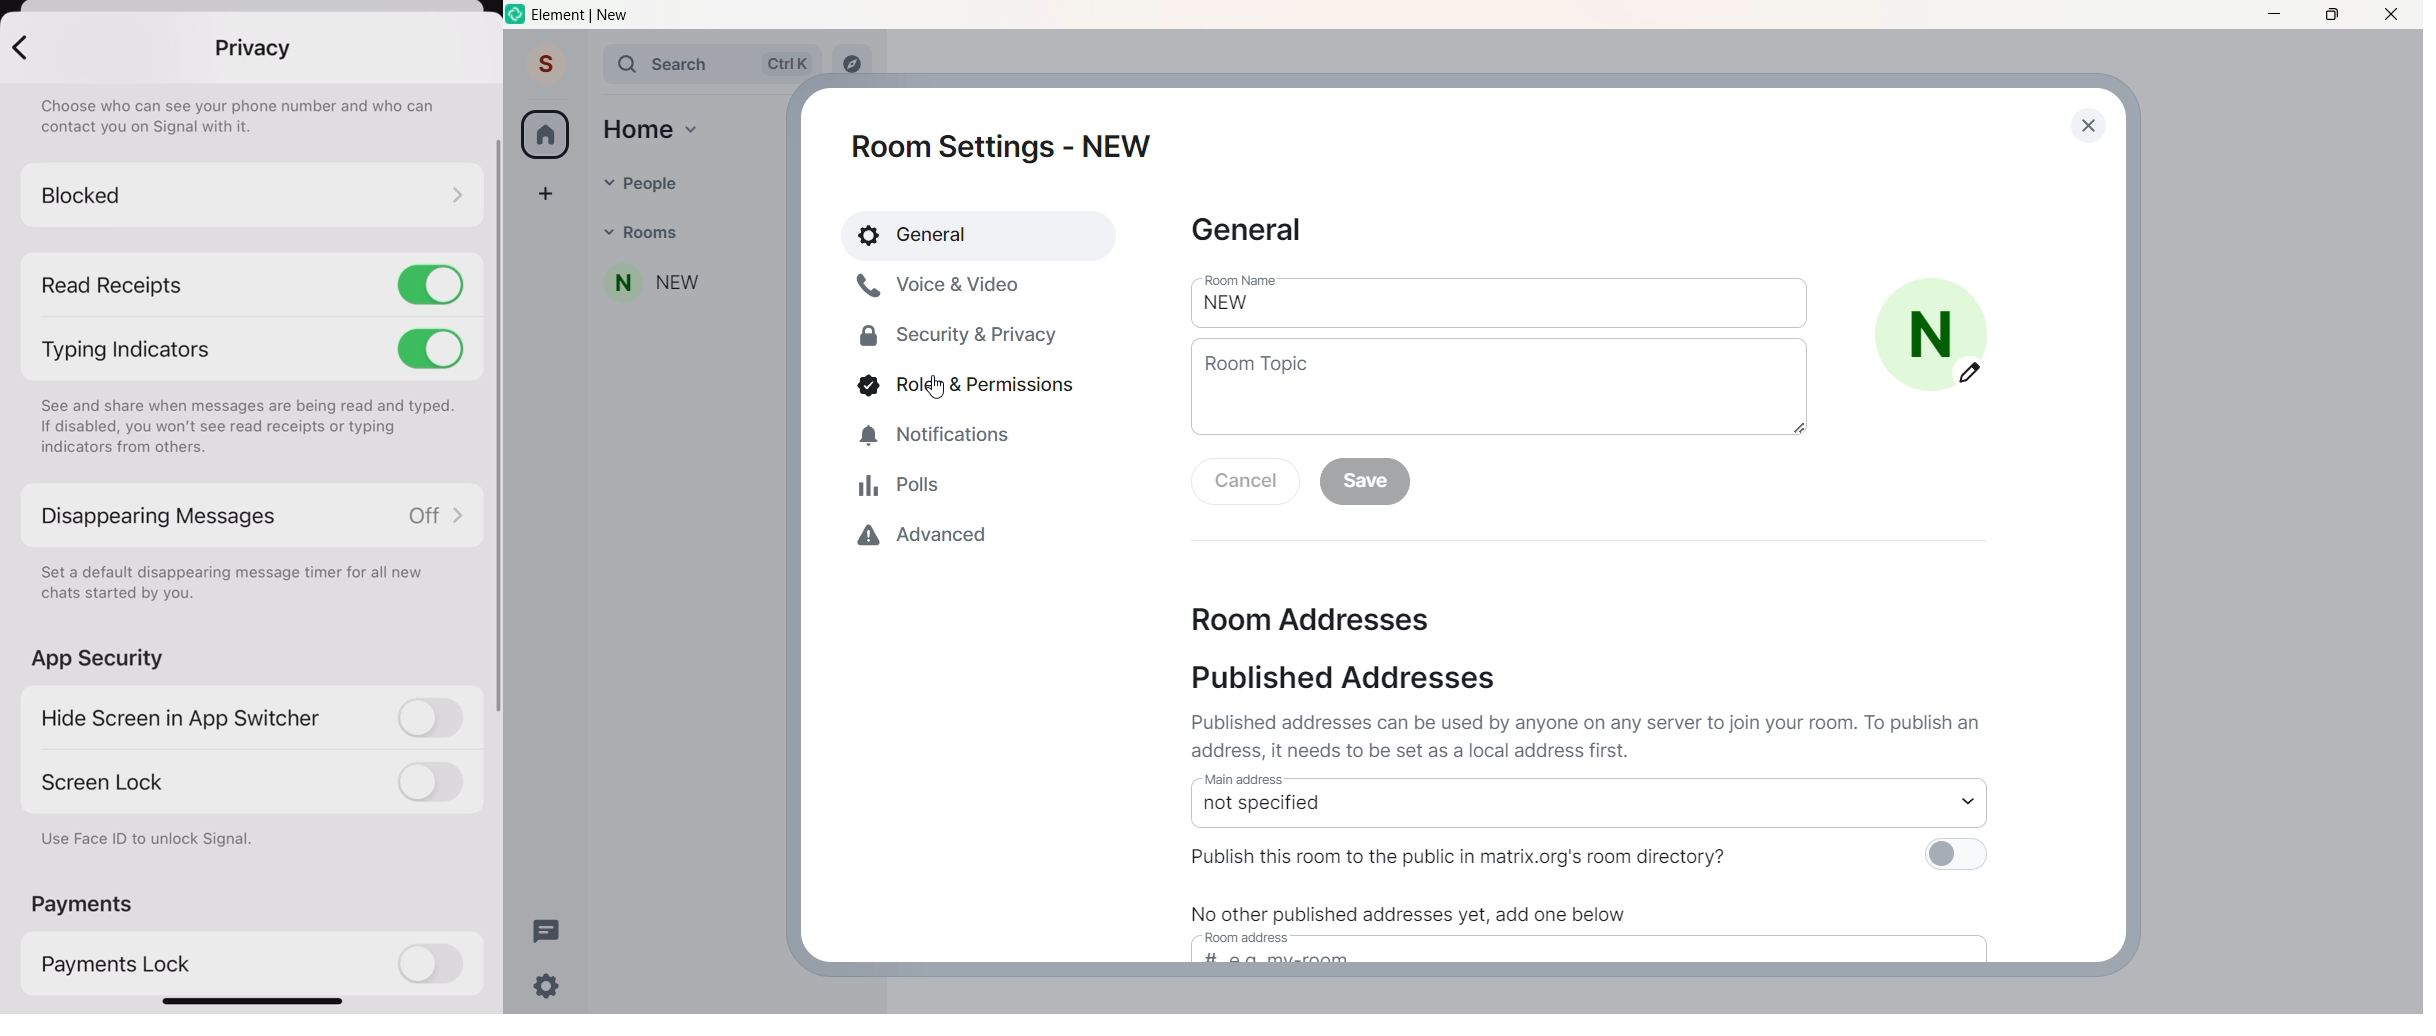 Image resolution: width=2436 pixels, height=1036 pixels. Describe the element at coordinates (1501, 301) in the screenshot. I see `room name` at that location.